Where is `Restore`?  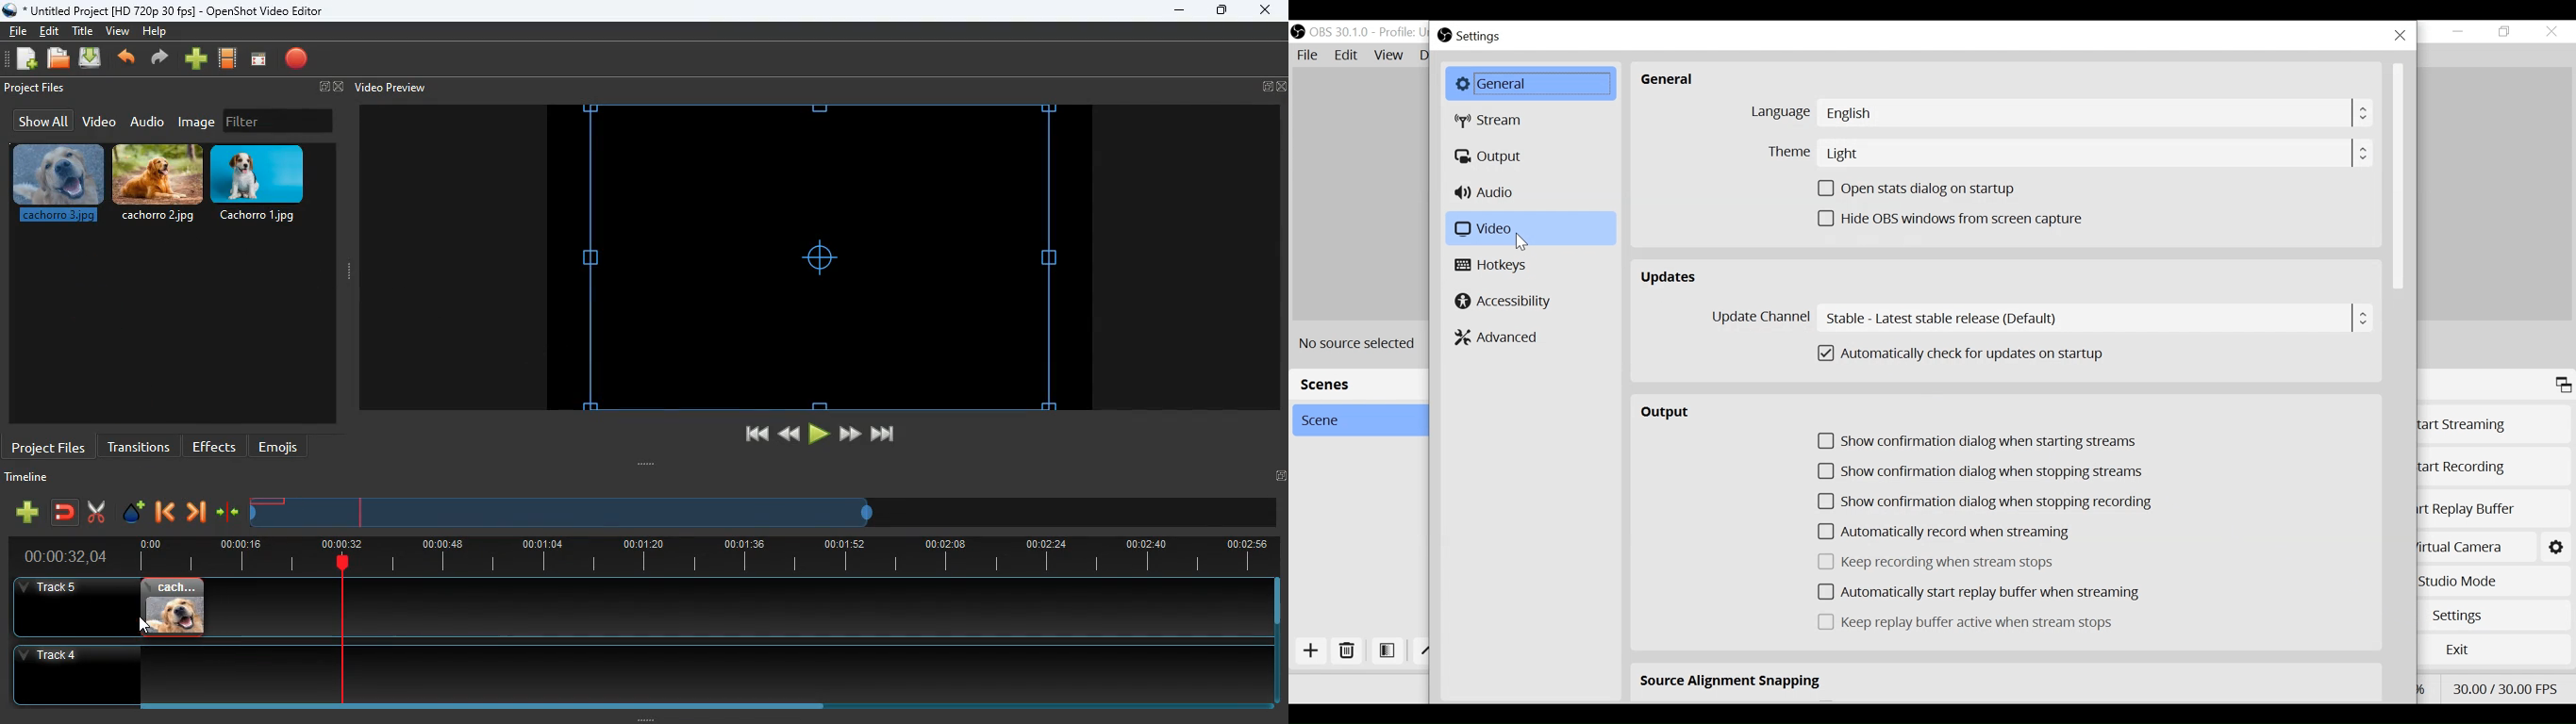 Restore is located at coordinates (2505, 32).